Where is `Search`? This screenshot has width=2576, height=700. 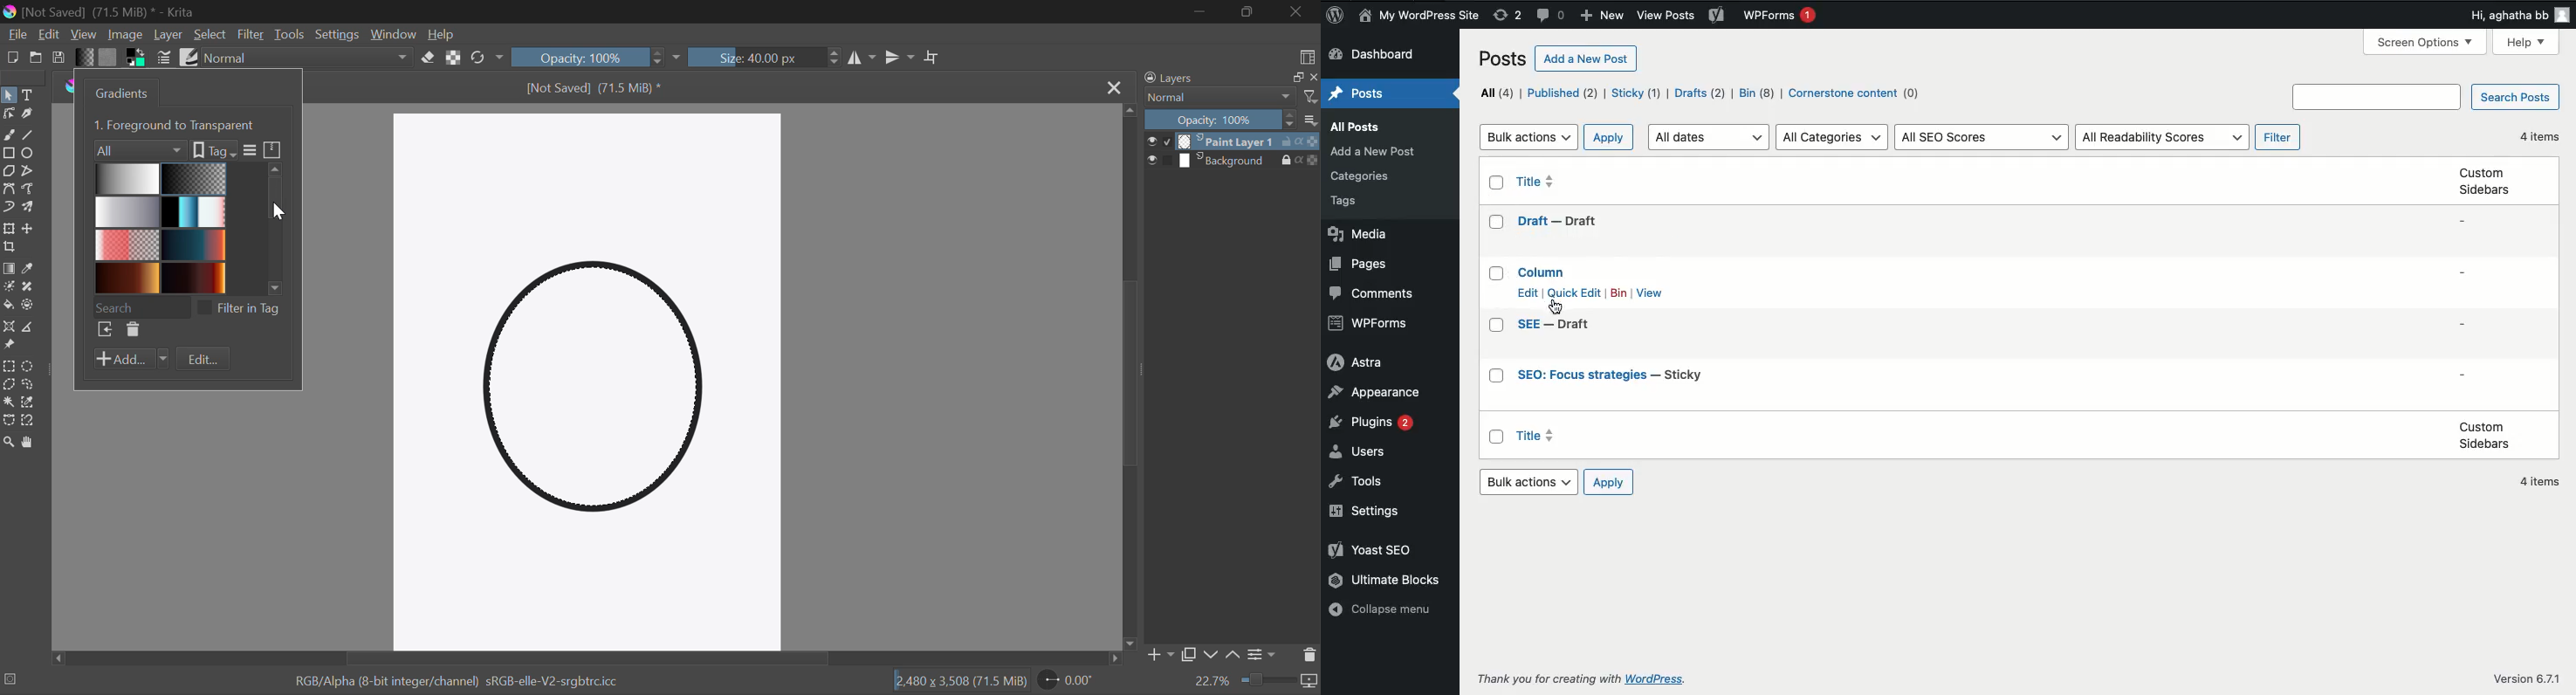
Search is located at coordinates (141, 308).